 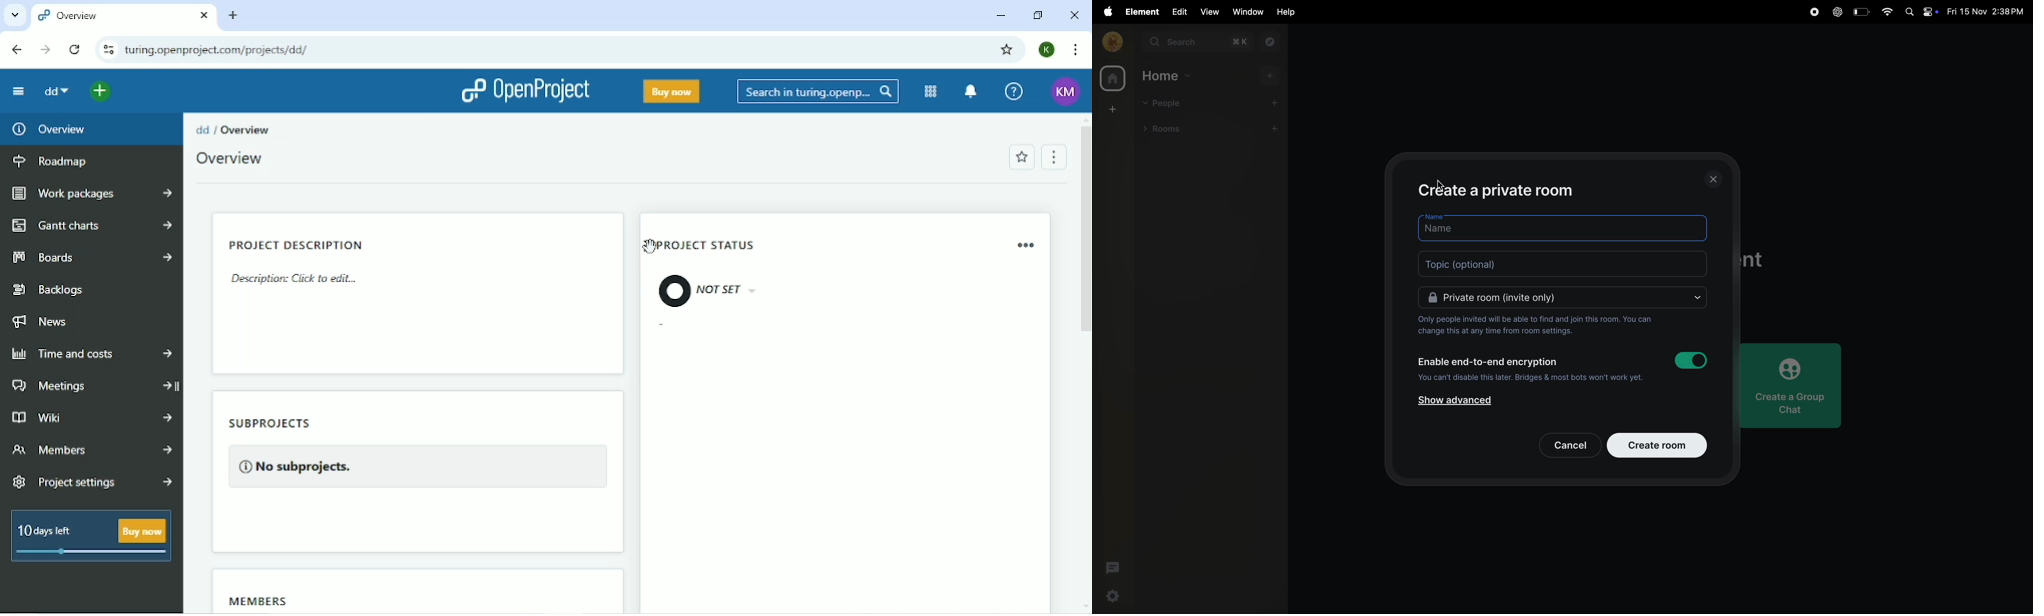 What do you see at coordinates (1989, 12) in the screenshot?
I see `date and time` at bounding box center [1989, 12].